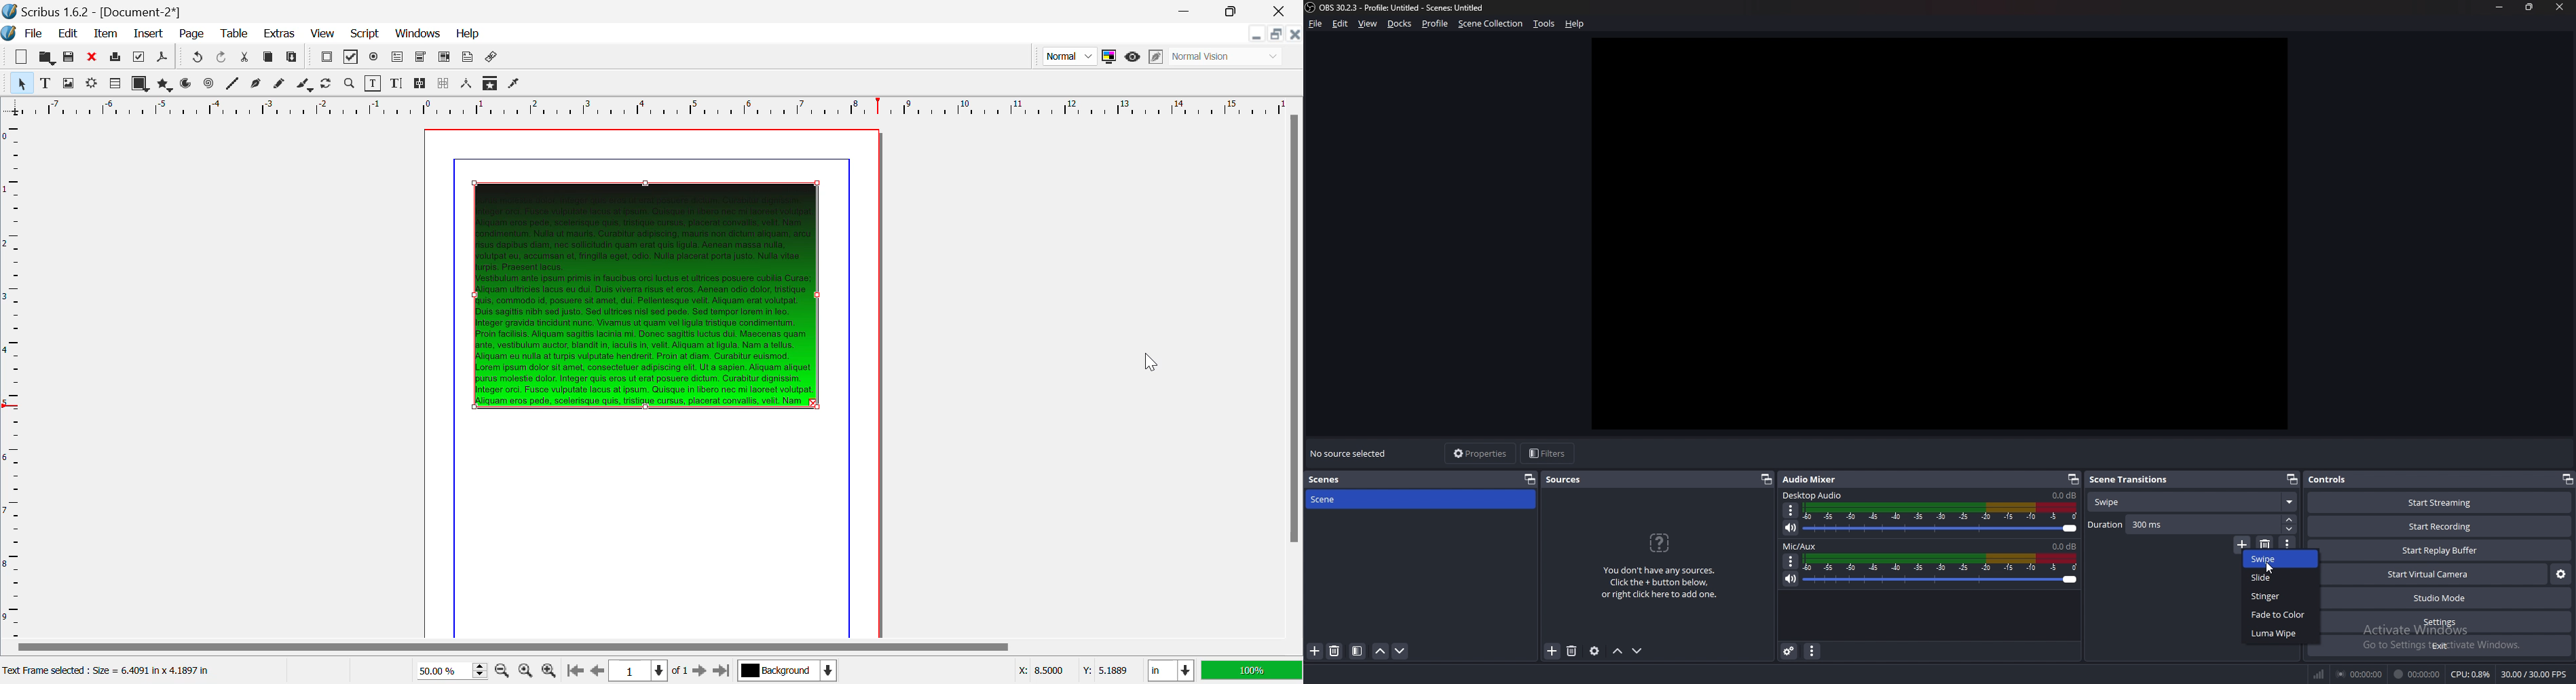  Describe the element at coordinates (1336, 650) in the screenshot. I see `remove scene` at that location.